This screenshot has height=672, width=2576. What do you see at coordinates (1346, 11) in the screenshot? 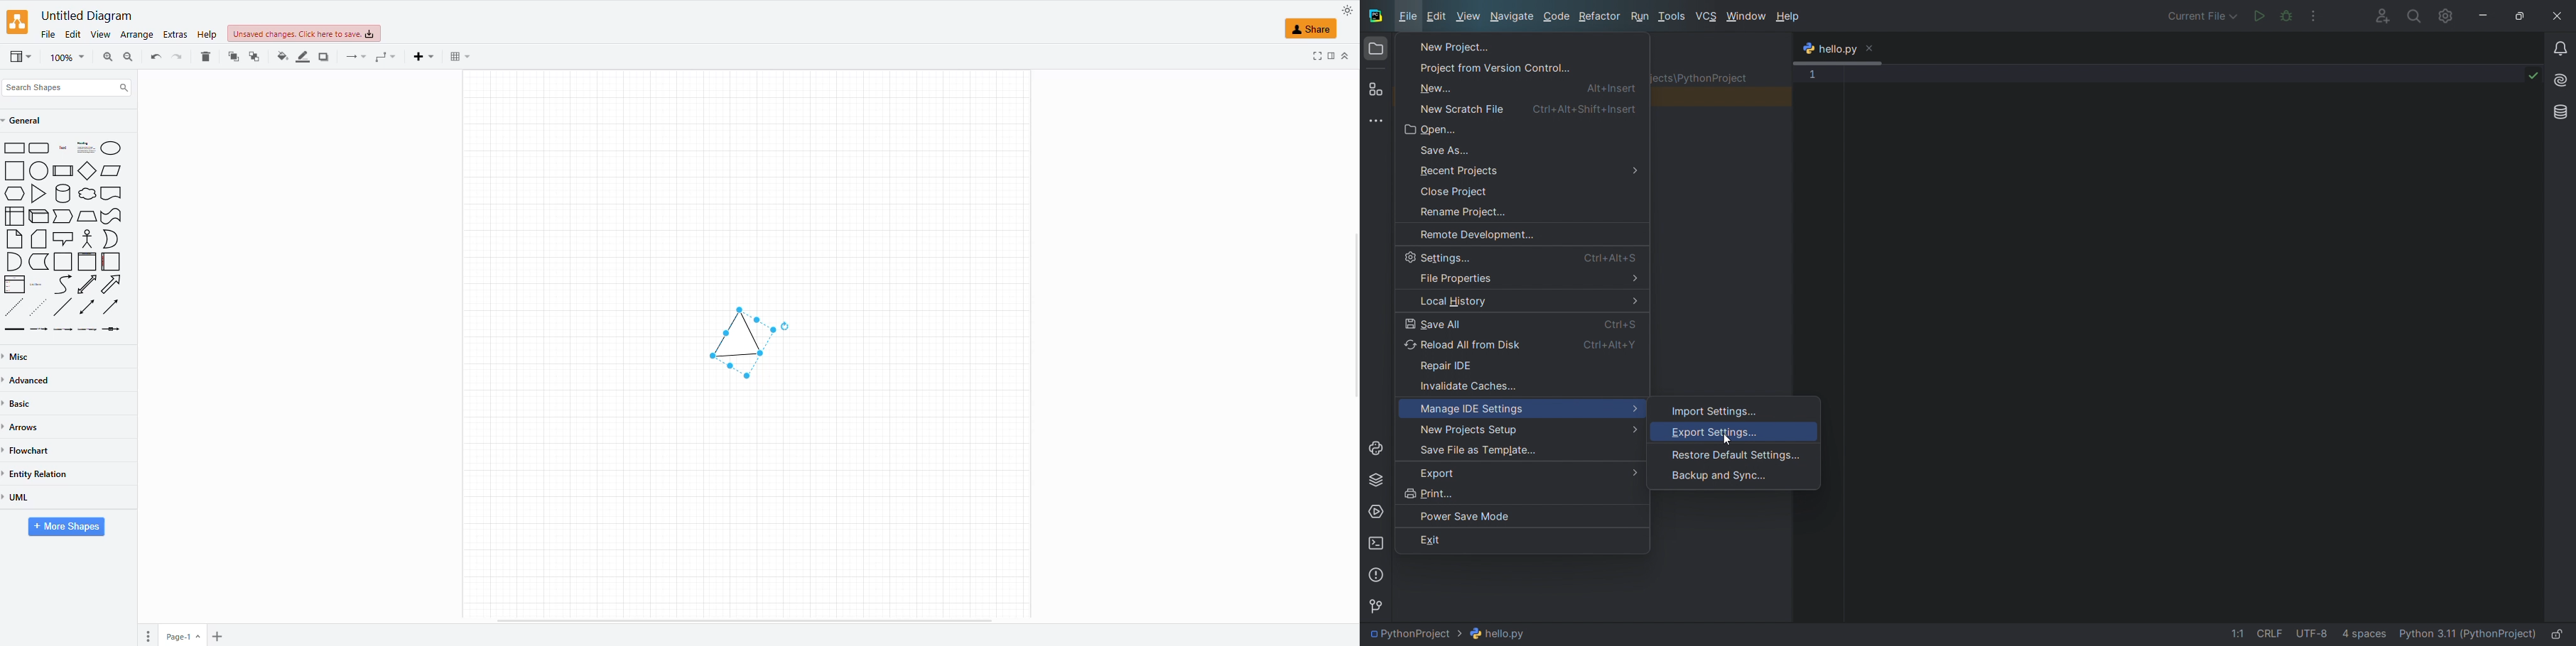
I see `appearance` at bounding box center [1346, 11].